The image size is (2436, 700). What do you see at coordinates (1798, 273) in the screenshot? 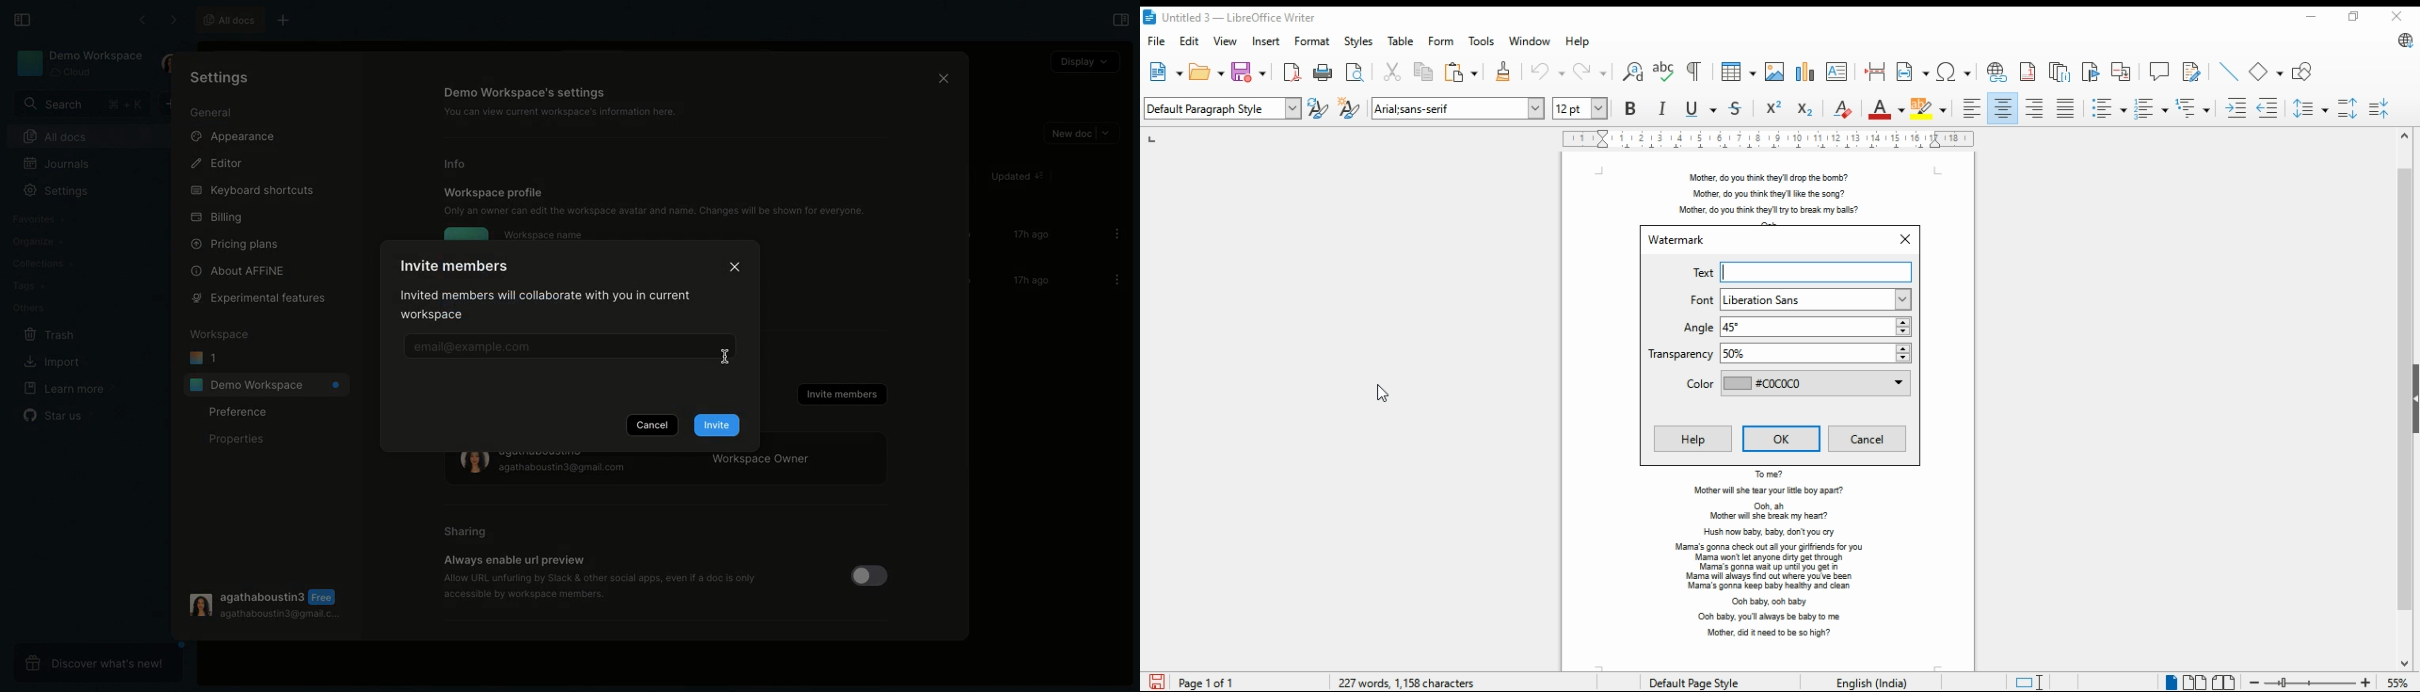
I see `text` at bounding box center [1798, 273].